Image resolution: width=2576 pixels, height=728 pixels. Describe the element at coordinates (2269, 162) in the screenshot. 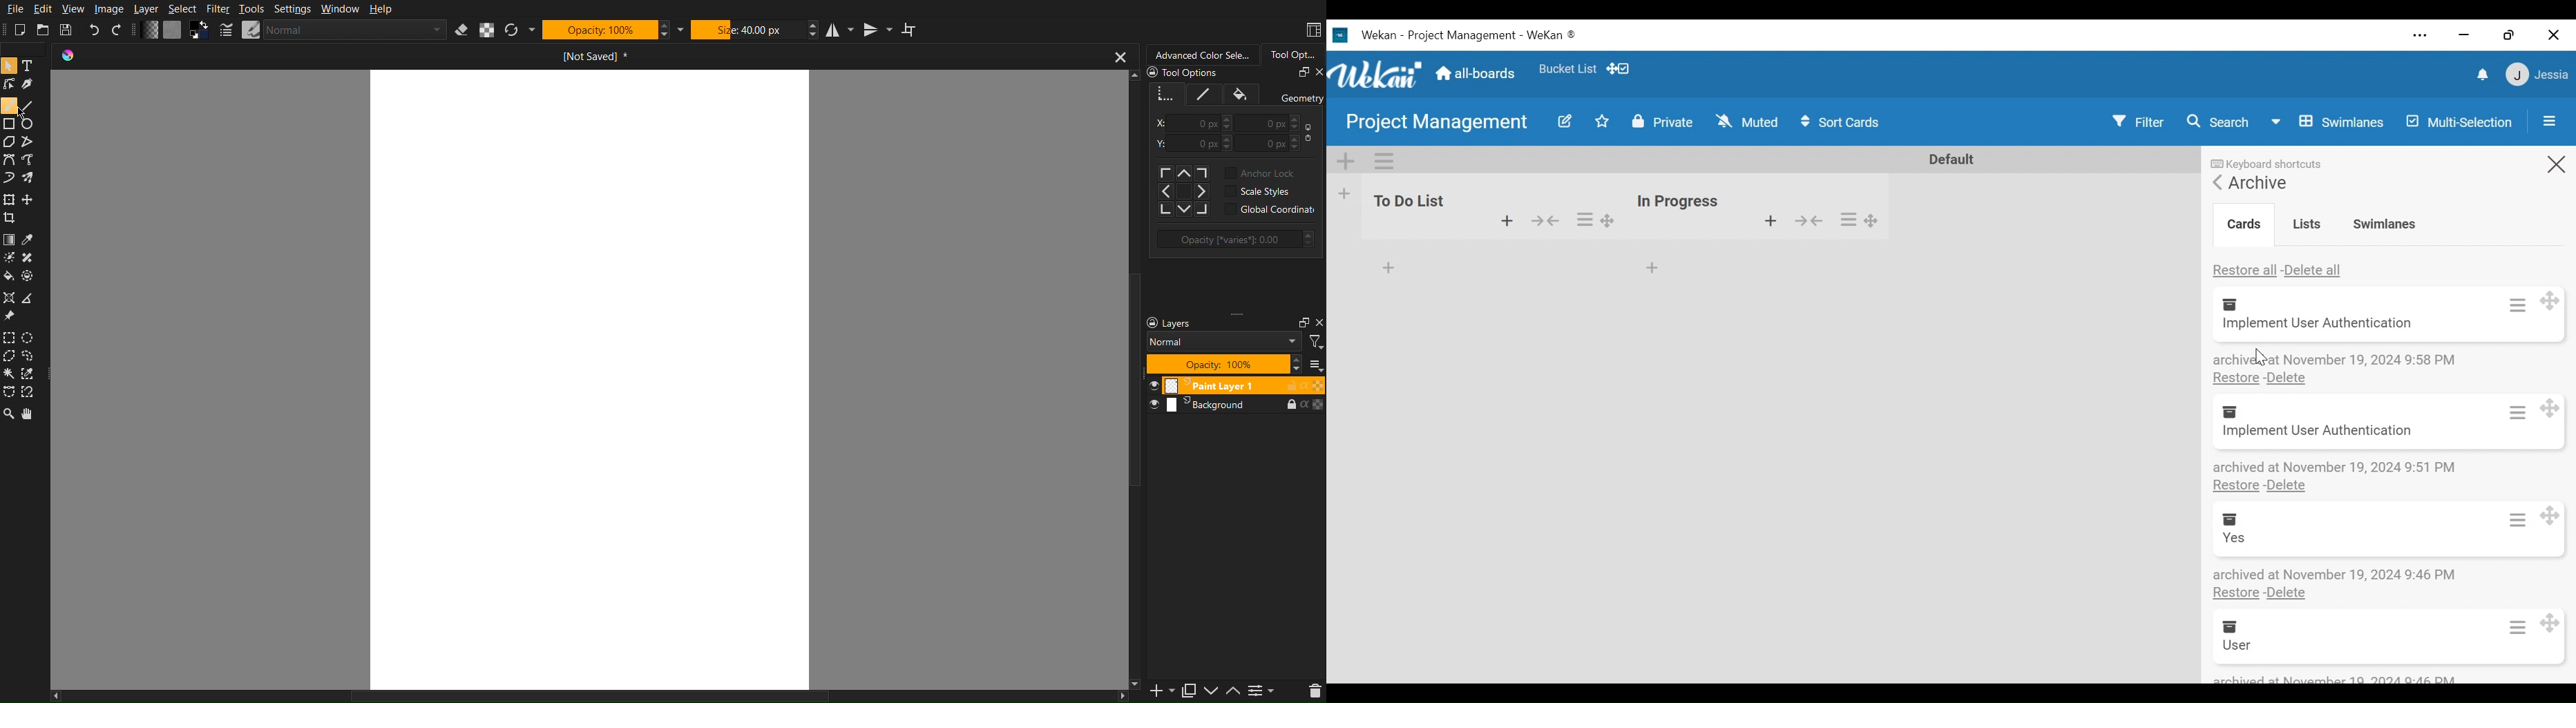

I see `Keyboard shortcuts` at that location.